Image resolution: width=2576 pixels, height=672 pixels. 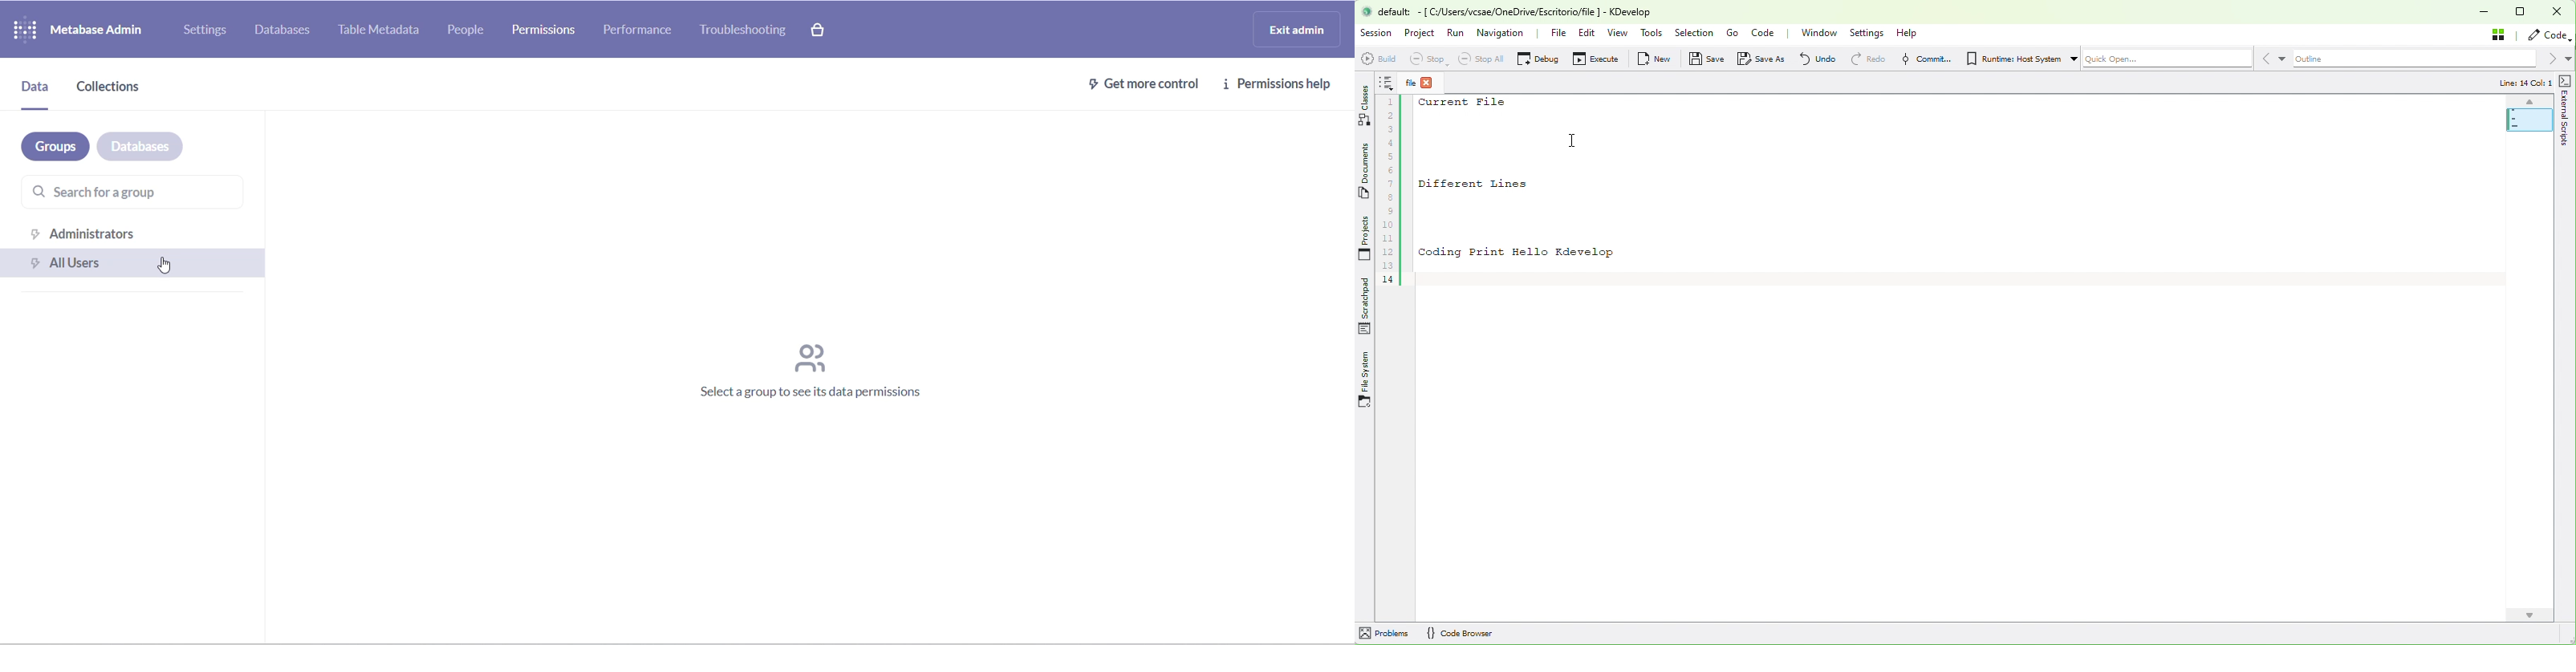 I want to click on cursor, so click(x=166, y=265).